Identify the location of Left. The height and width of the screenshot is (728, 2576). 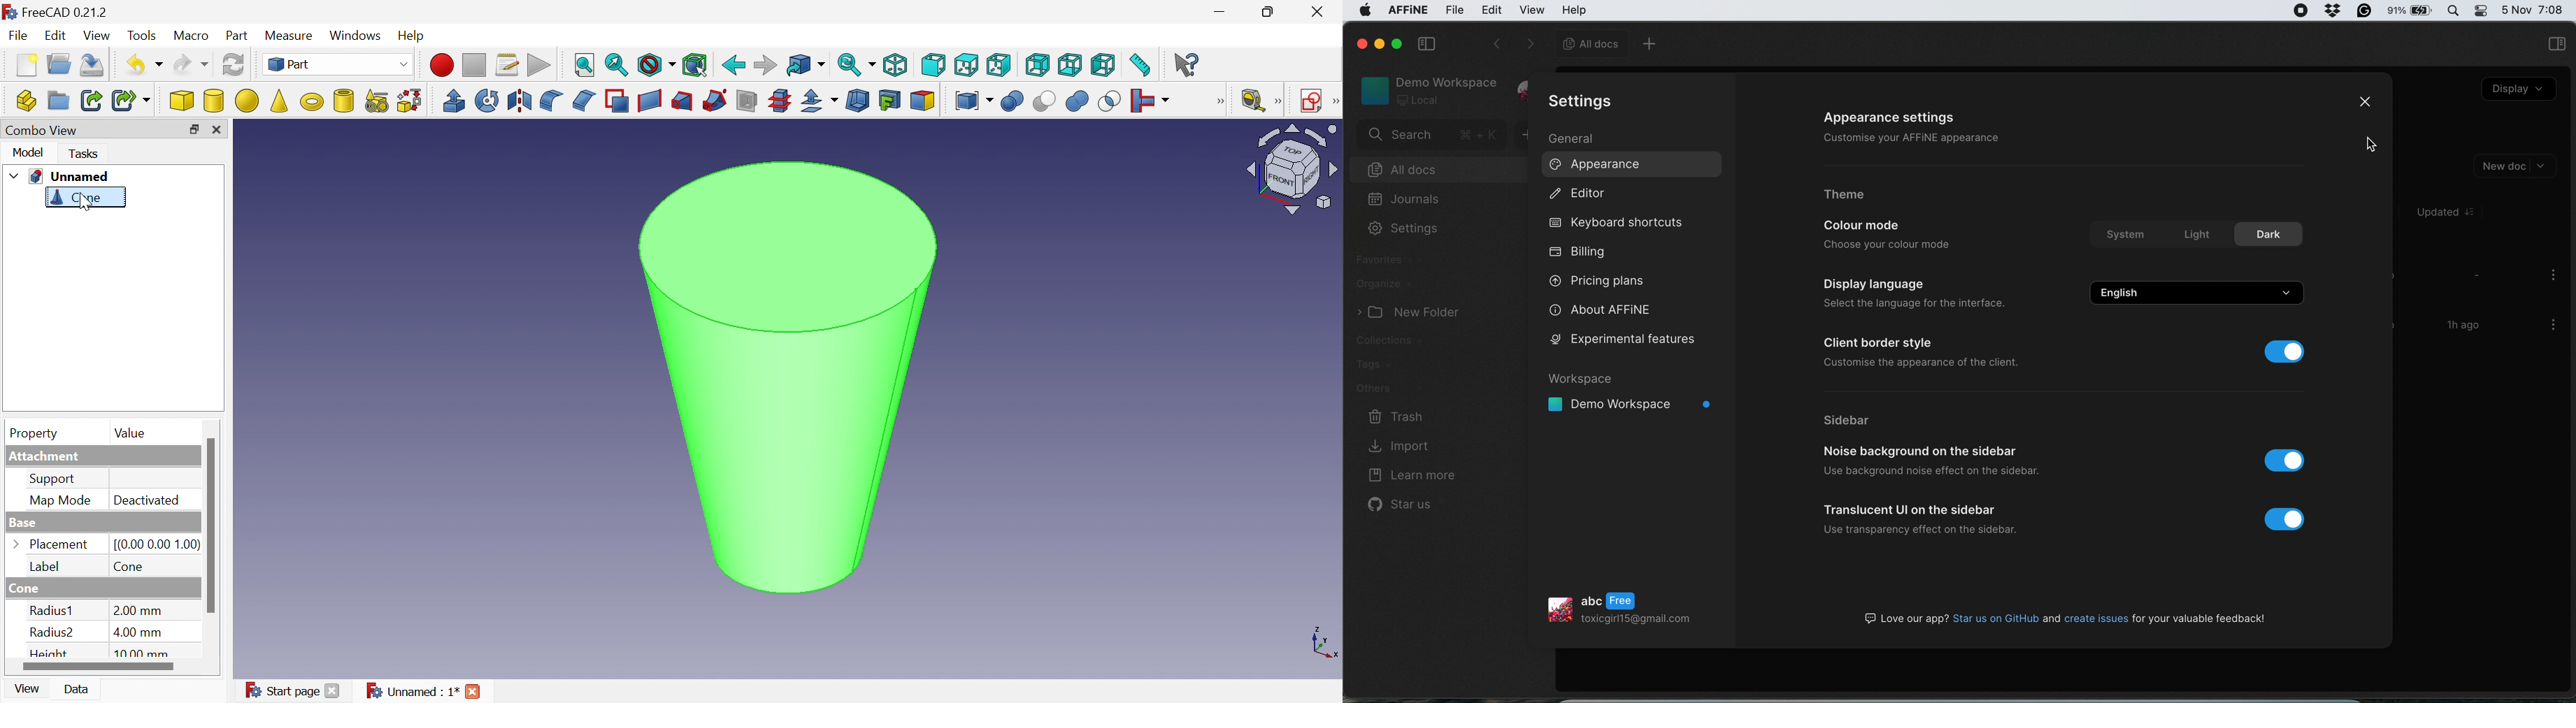
(1103, 65).